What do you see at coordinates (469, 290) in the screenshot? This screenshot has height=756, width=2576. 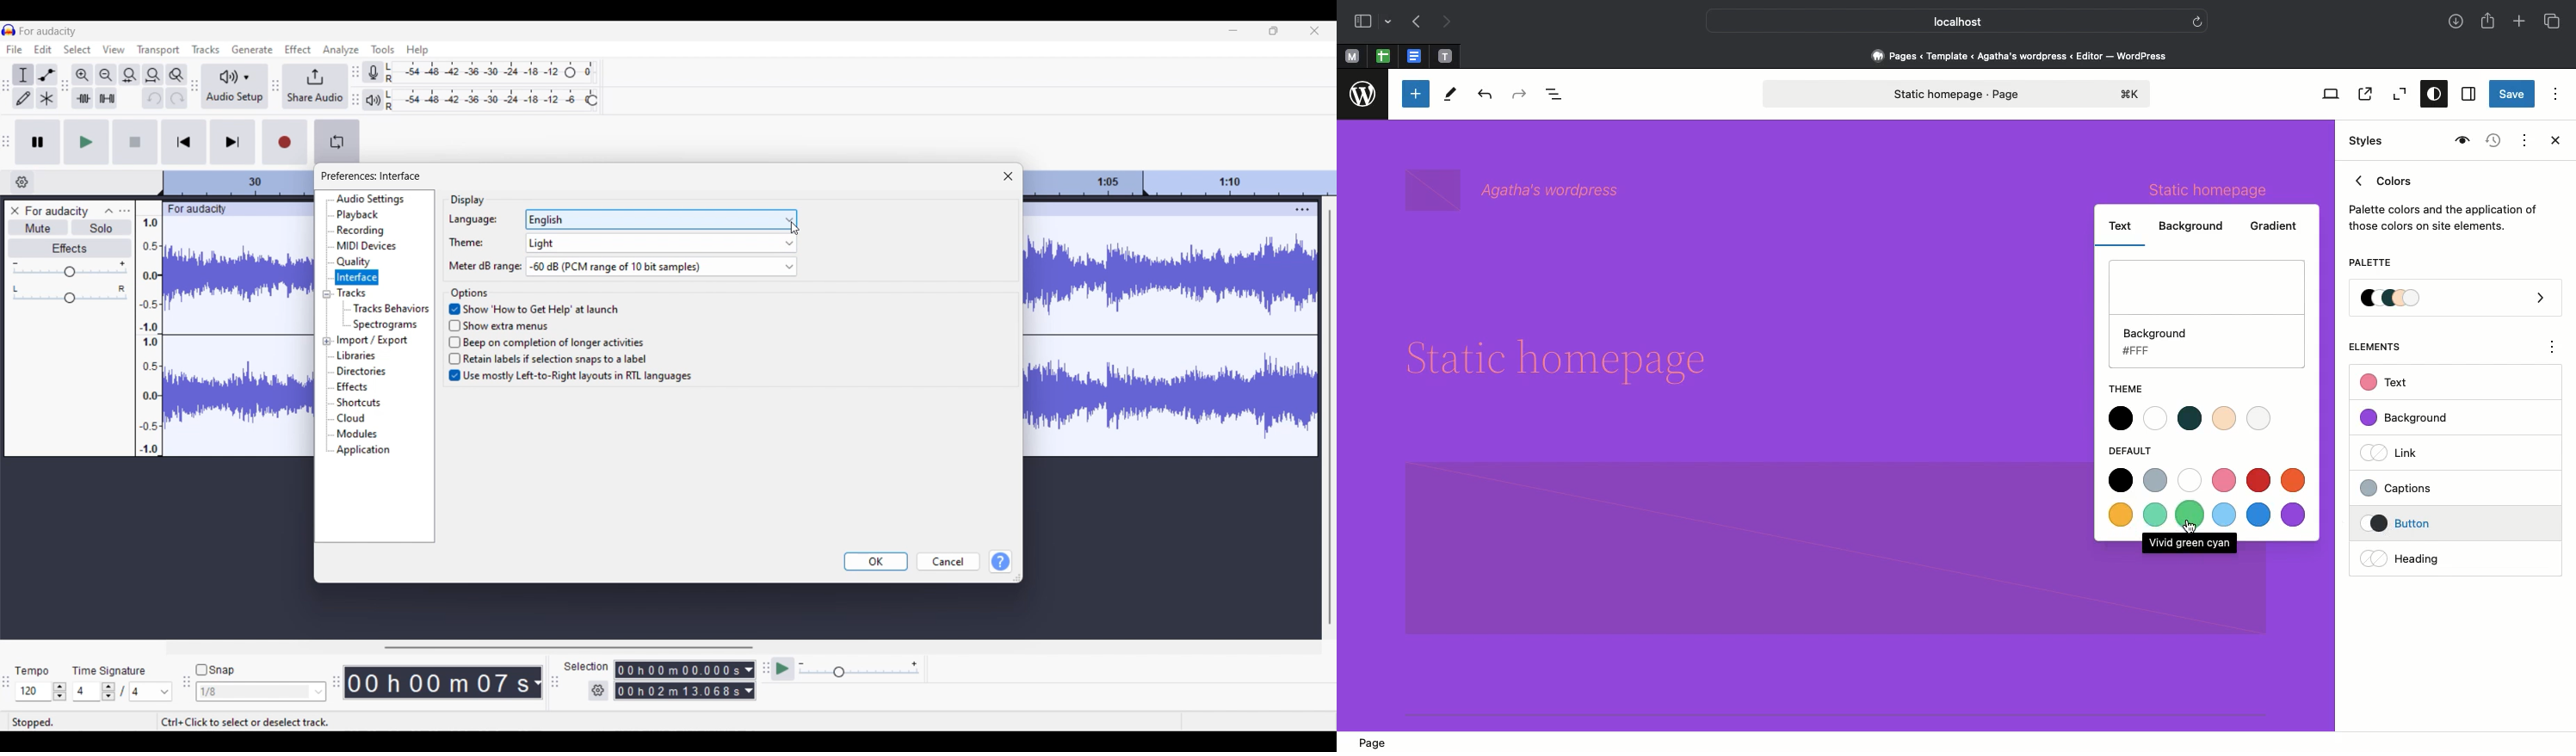 I see `options` at bounding box center [469, 290].